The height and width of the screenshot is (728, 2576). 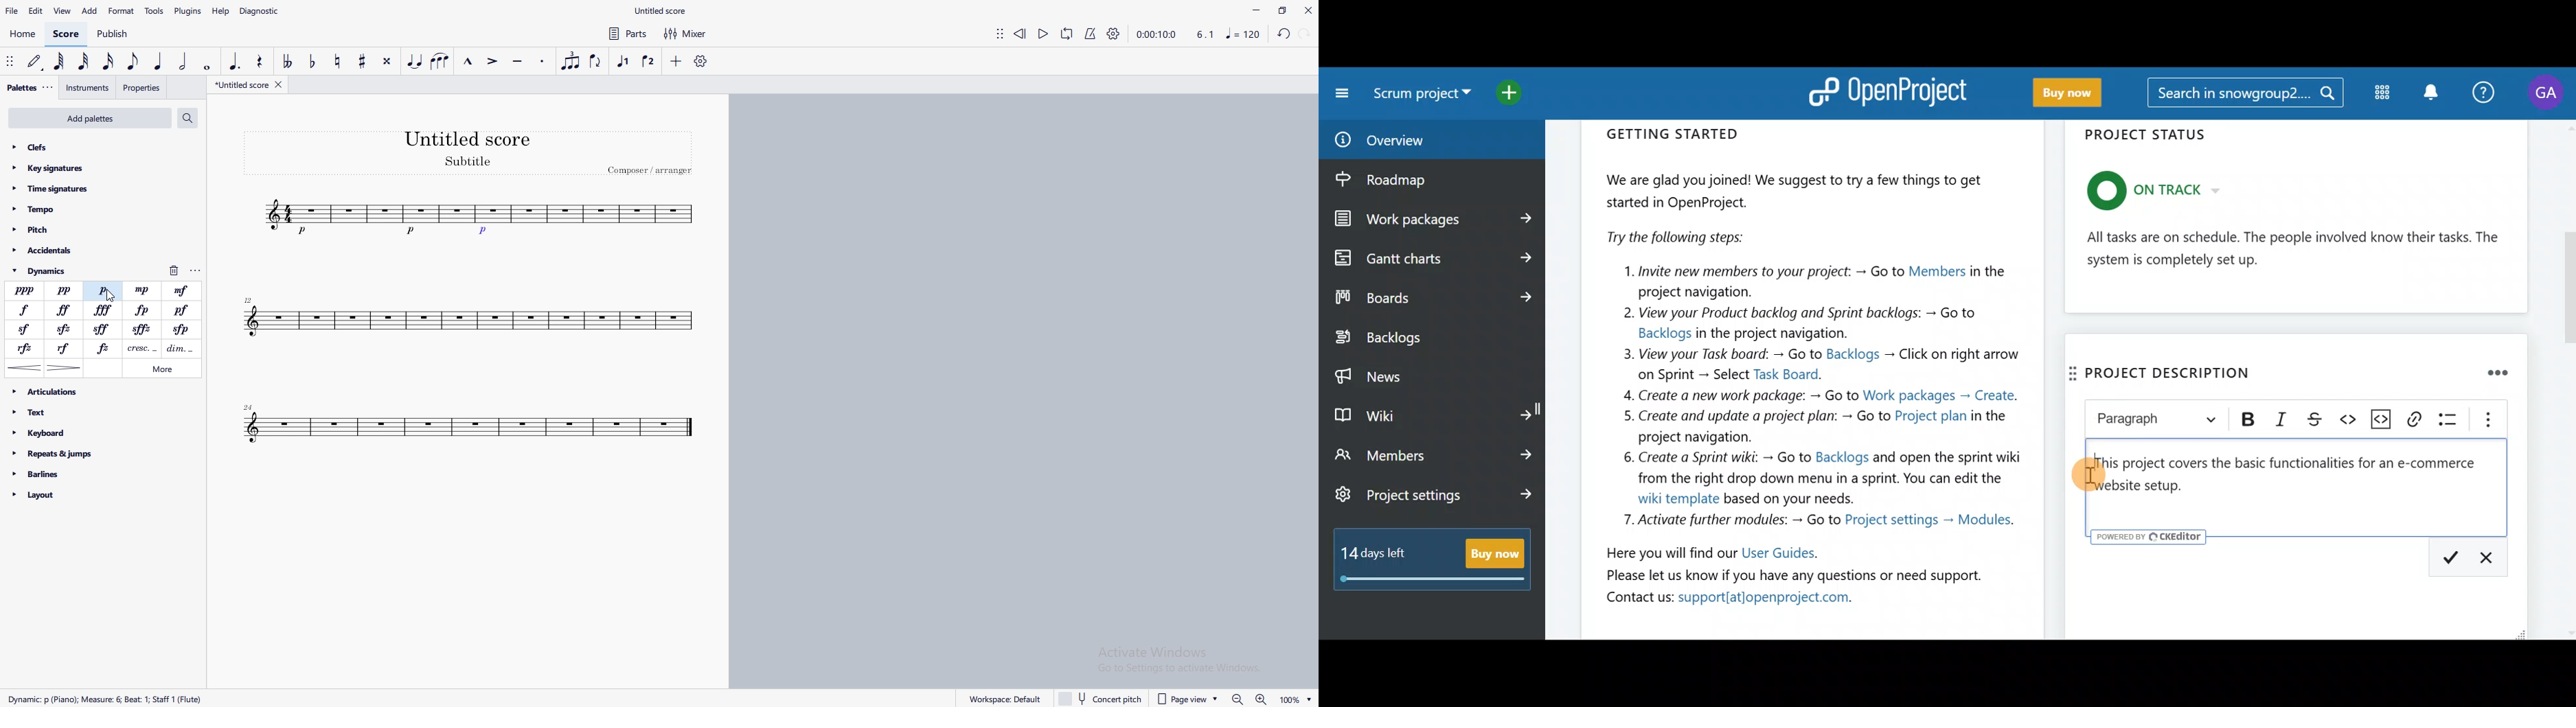 What do you see at coordinates (90, 118) in the screenshot?
I see `add palettes` at bounding box center [90, 118].